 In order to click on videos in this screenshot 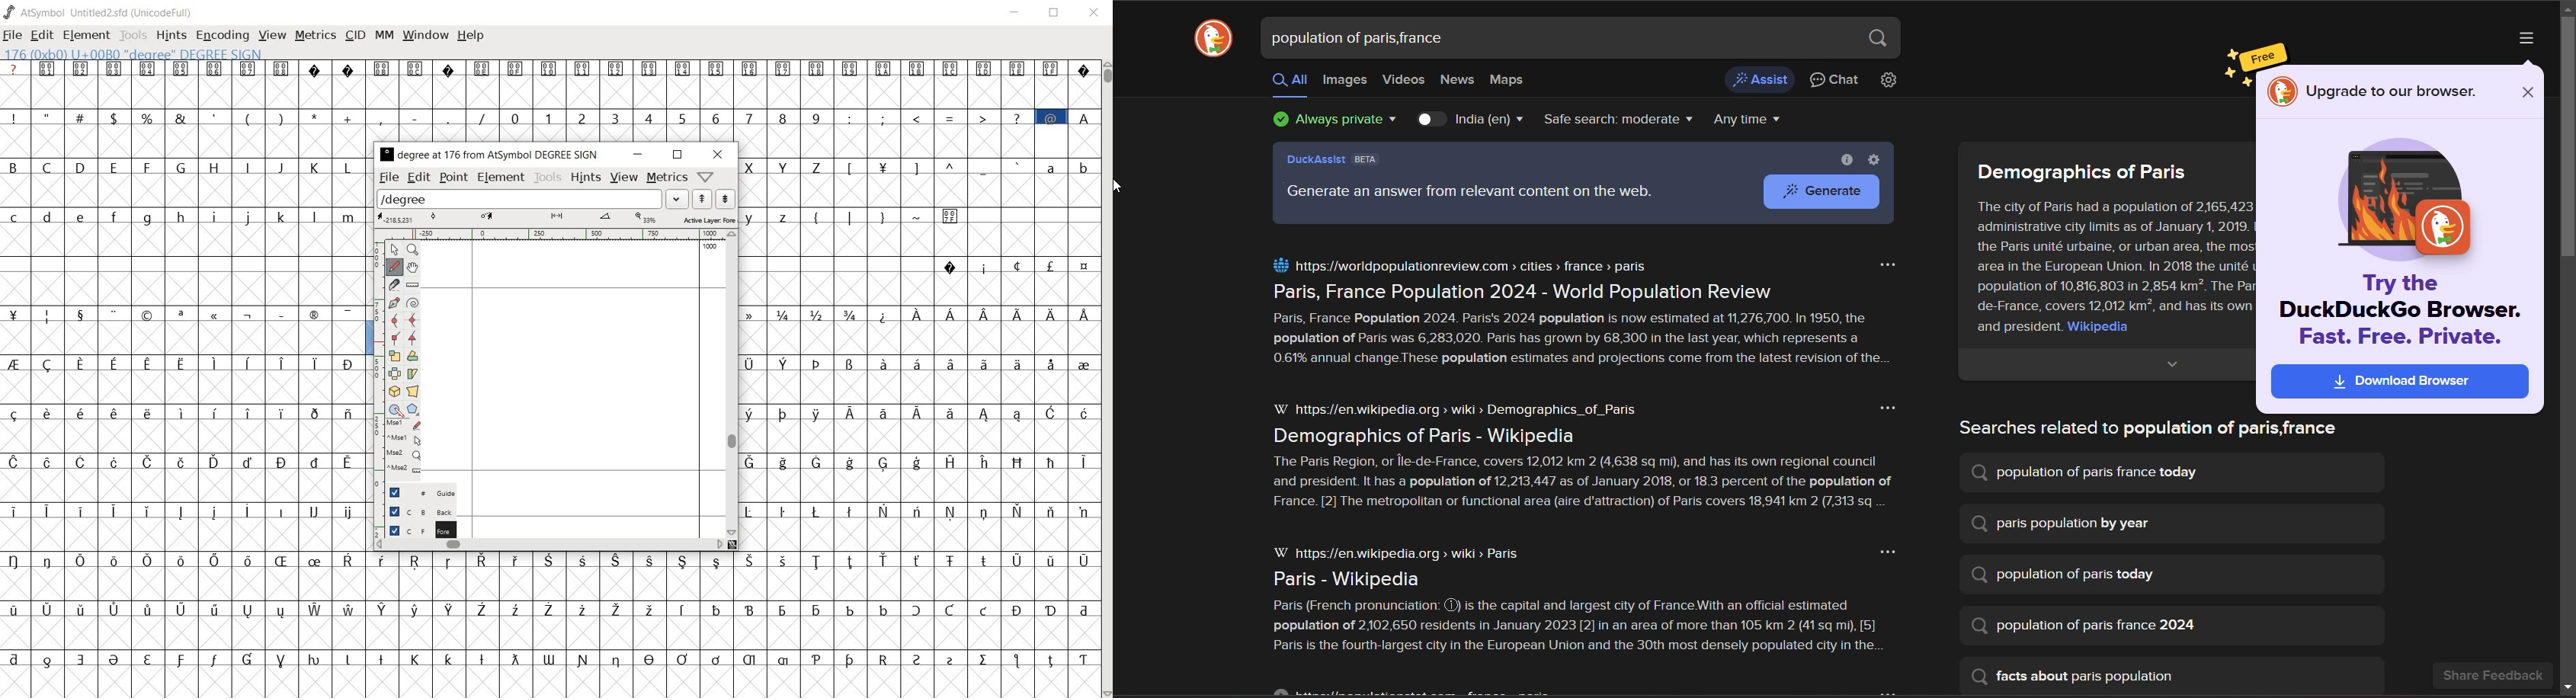, I will do `click(1405, 80)`.